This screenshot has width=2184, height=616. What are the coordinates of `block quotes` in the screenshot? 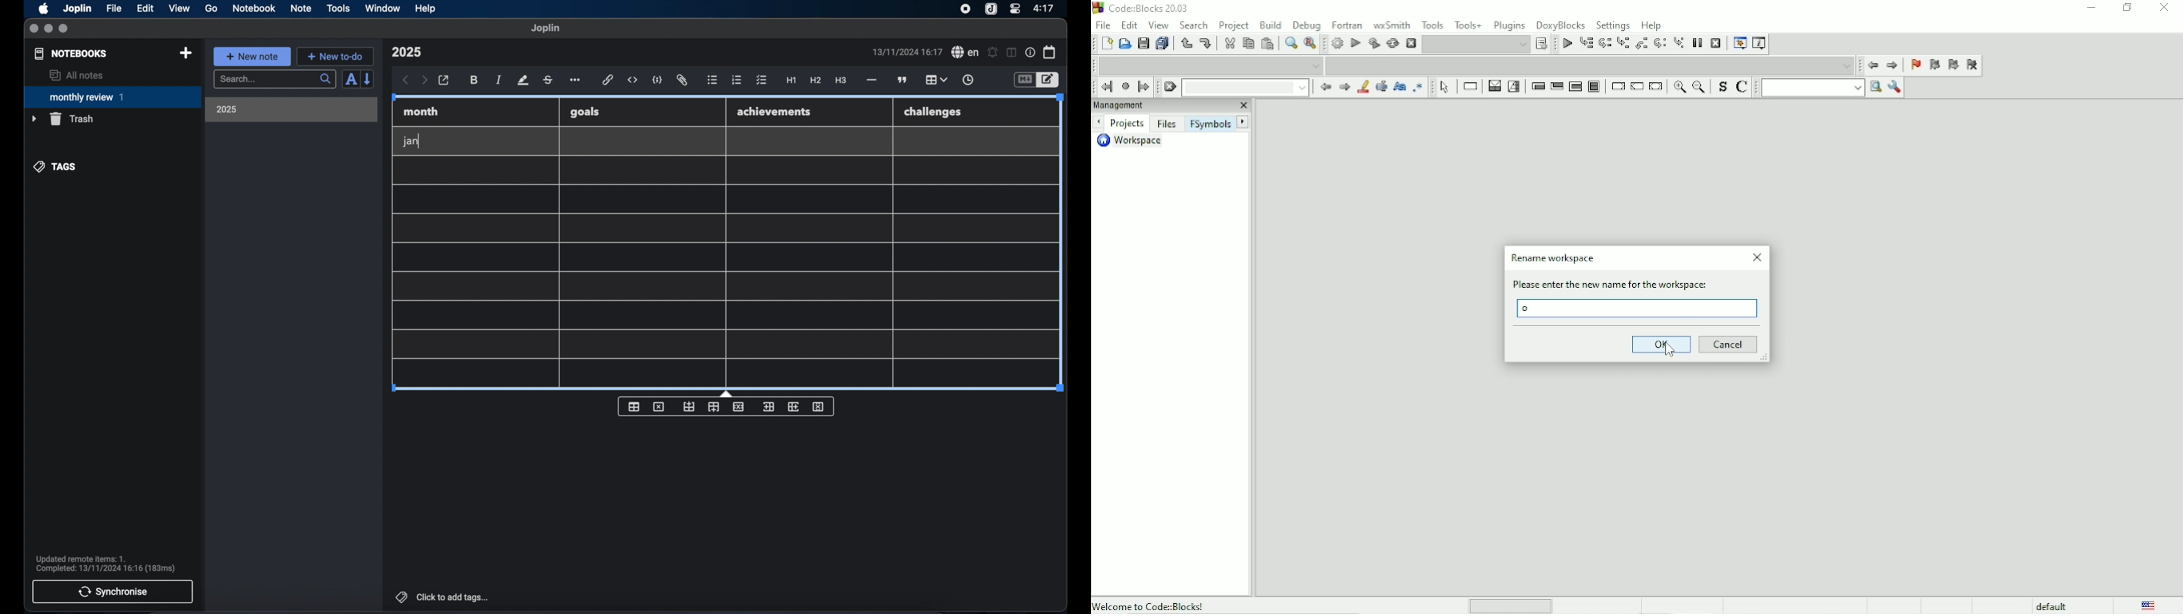 It's located at (903, 80).